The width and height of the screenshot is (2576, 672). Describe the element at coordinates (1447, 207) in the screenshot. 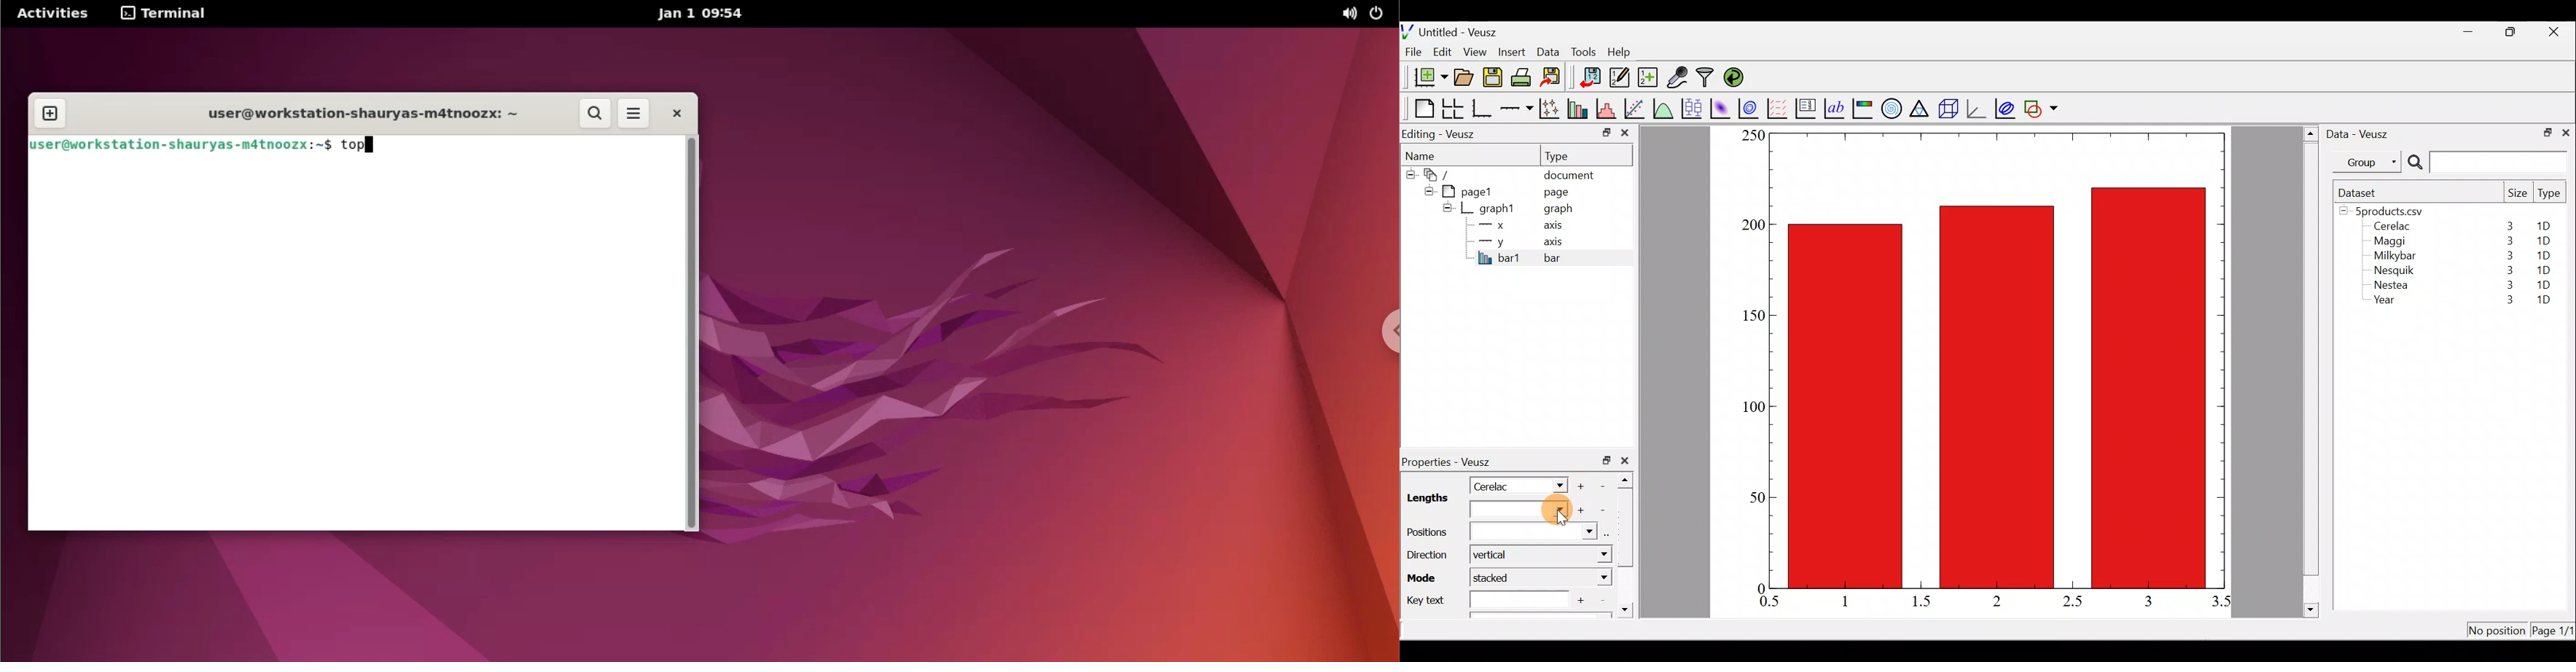

I see `hide` at that location.